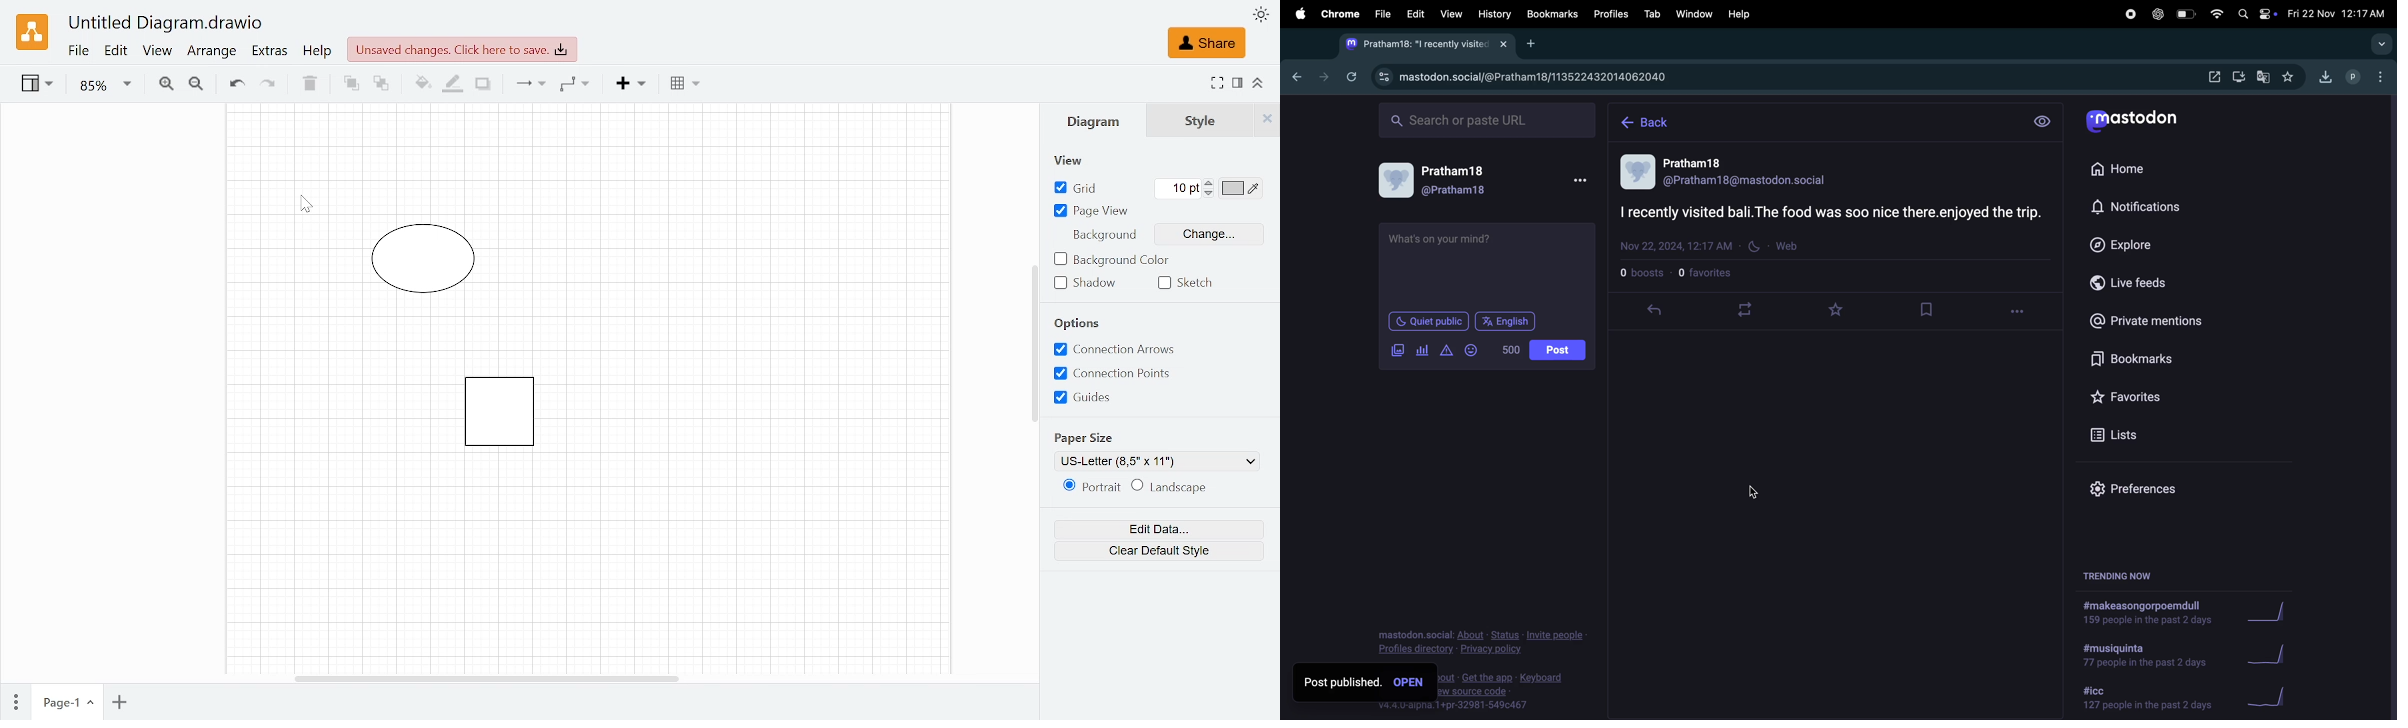  Describe the element at coordinates (2239, 76) in the screenshot. I see `downloads` at that location.